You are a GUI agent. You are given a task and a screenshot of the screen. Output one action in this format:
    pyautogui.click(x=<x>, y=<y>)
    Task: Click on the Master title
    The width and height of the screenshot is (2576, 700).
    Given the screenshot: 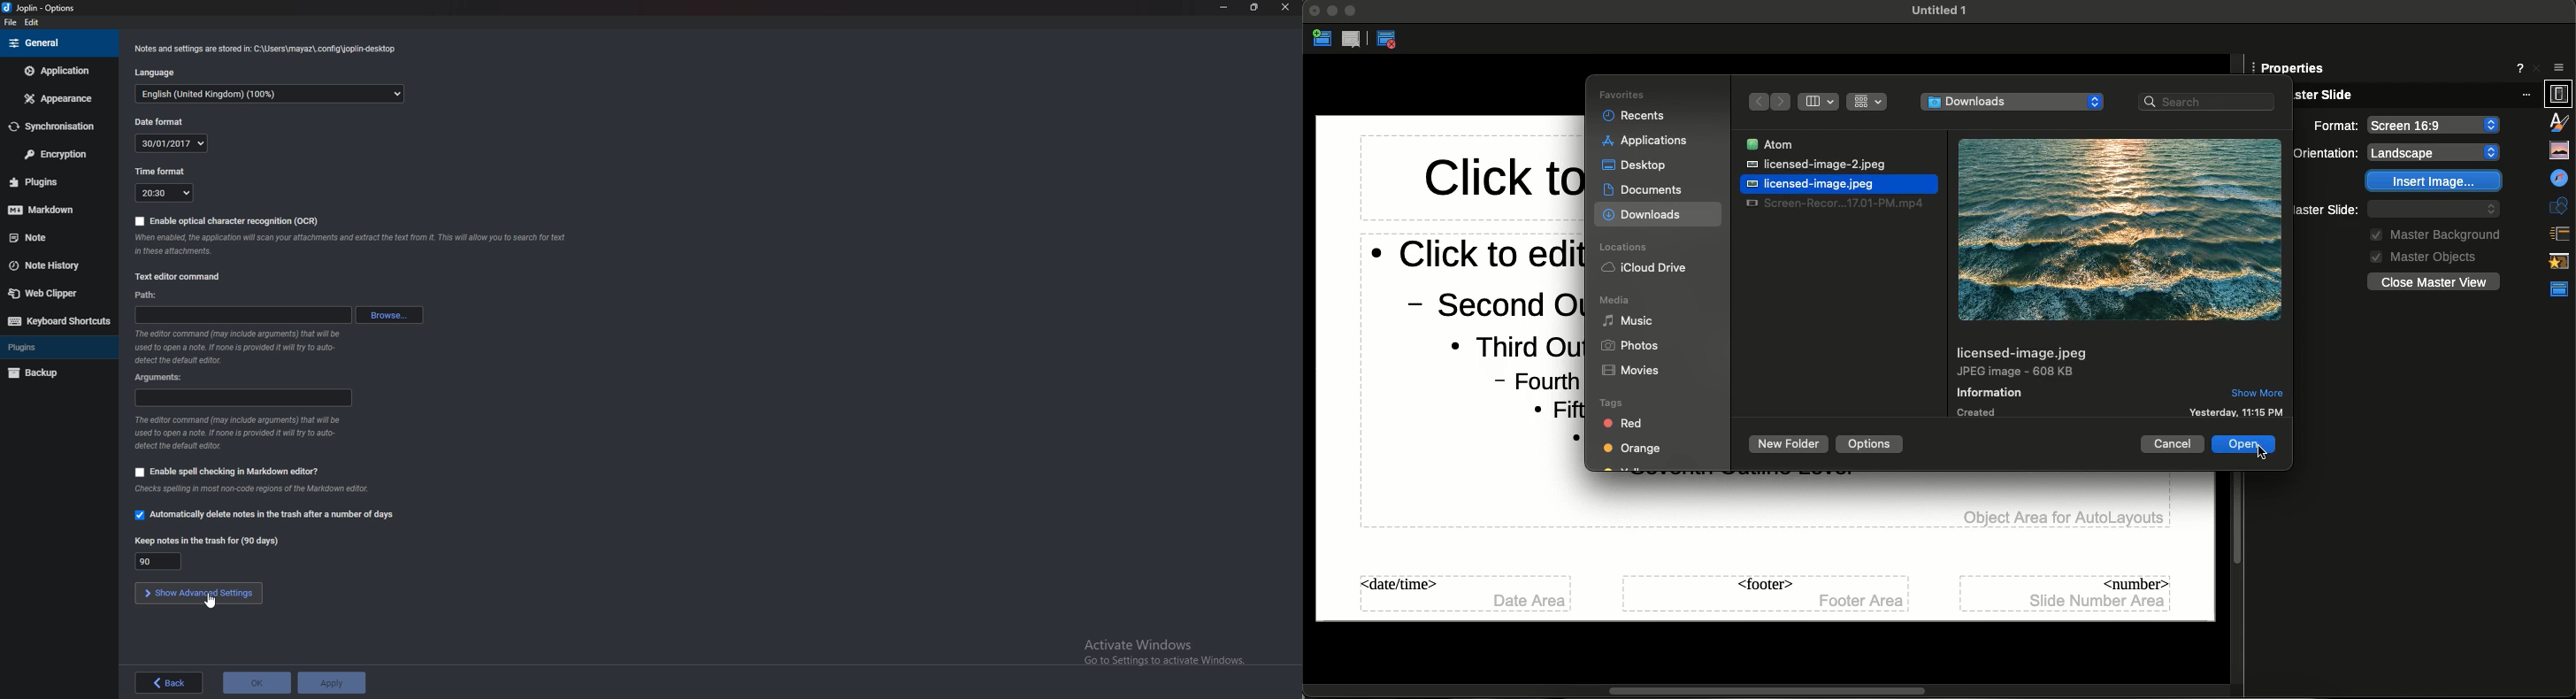 What is the action you would take?
    pyautogui.click(x=1501, y=184)
    